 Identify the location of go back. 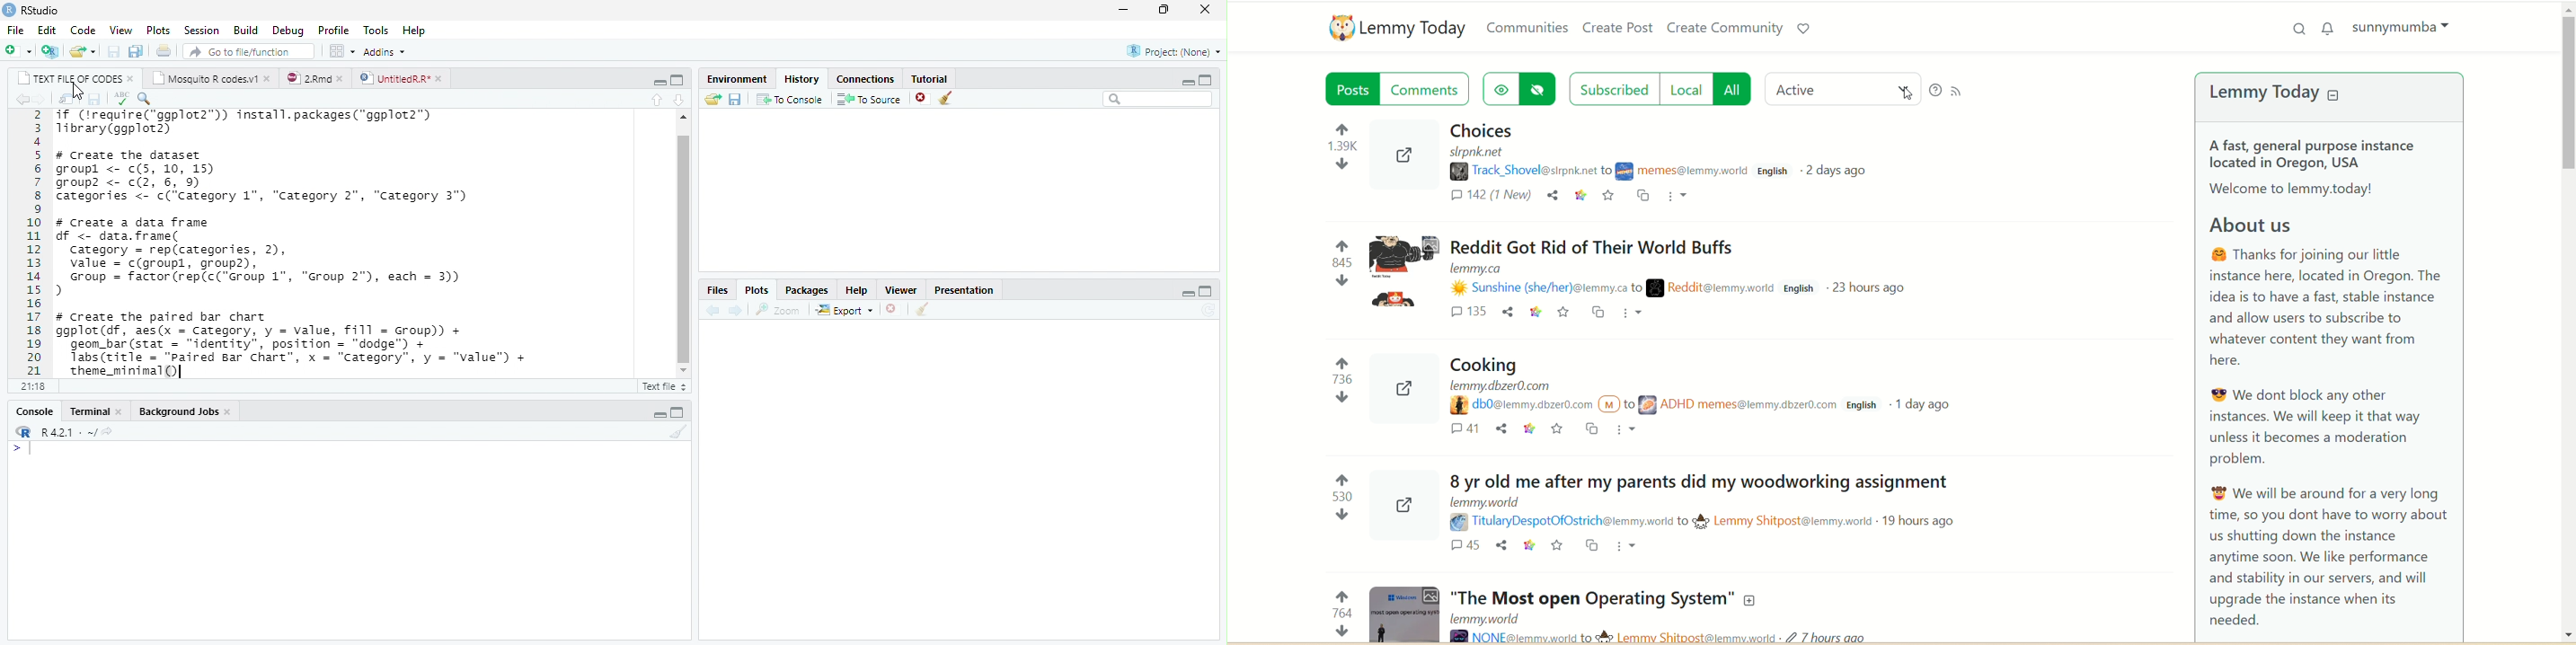
(19, 99).